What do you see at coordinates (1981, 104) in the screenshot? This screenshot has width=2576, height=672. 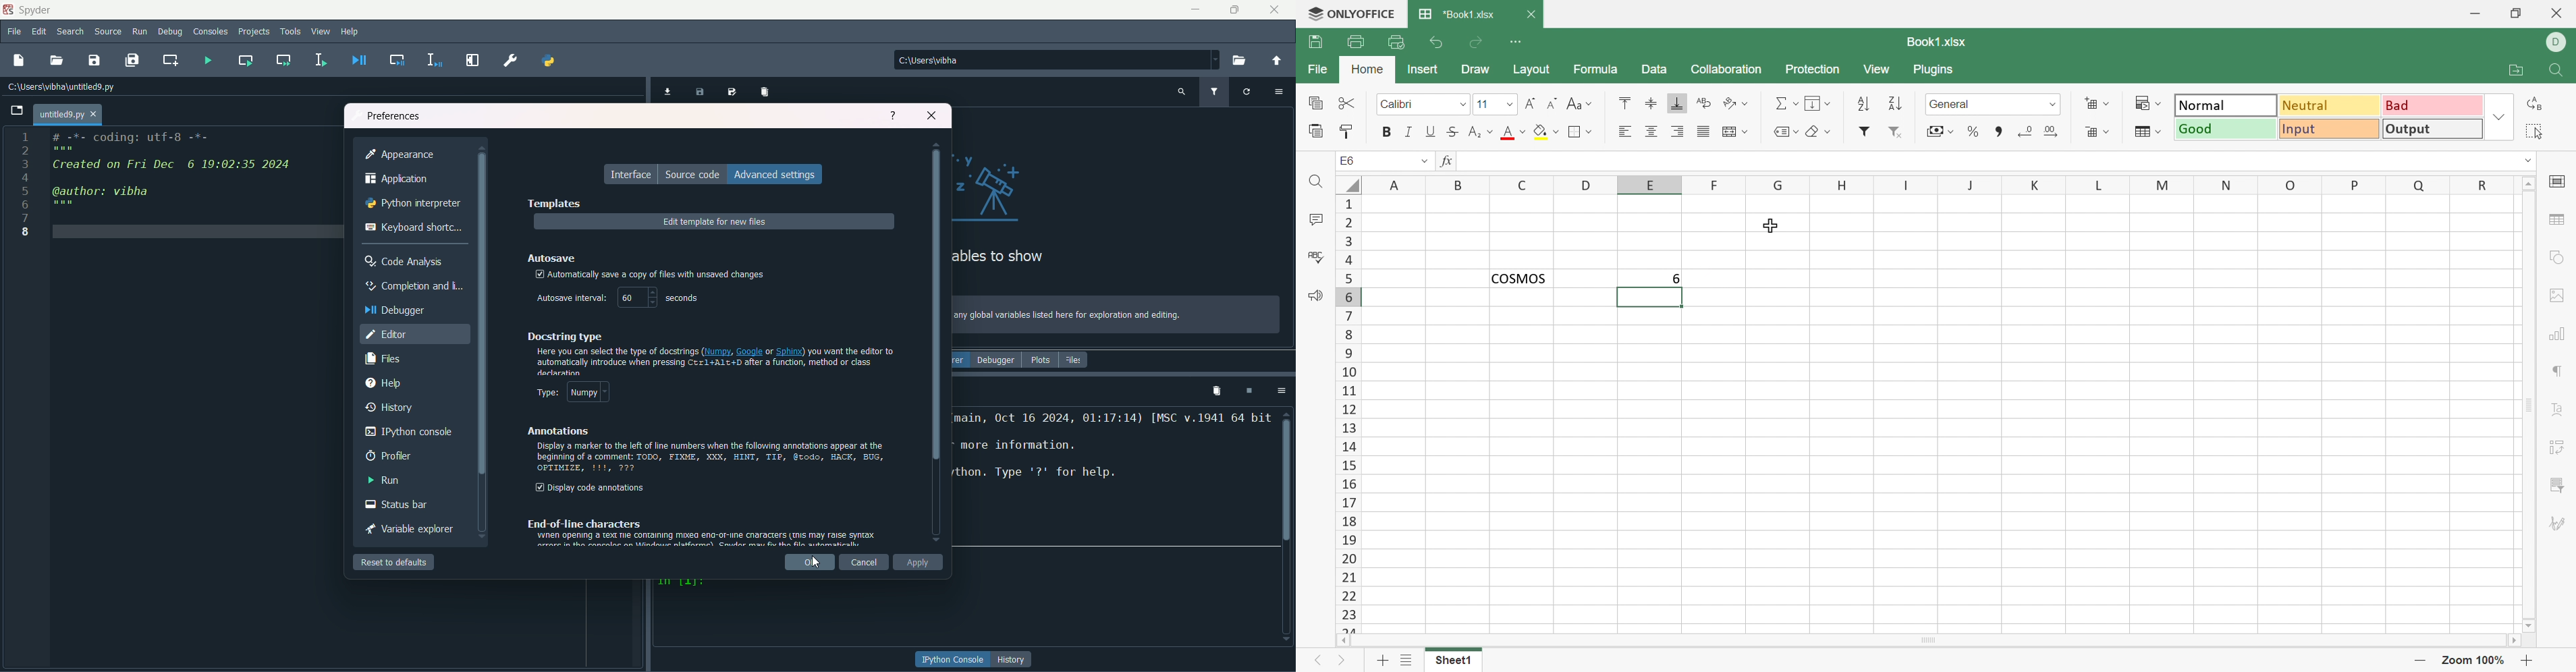 I see `General` at bounding box center [1981, 104].